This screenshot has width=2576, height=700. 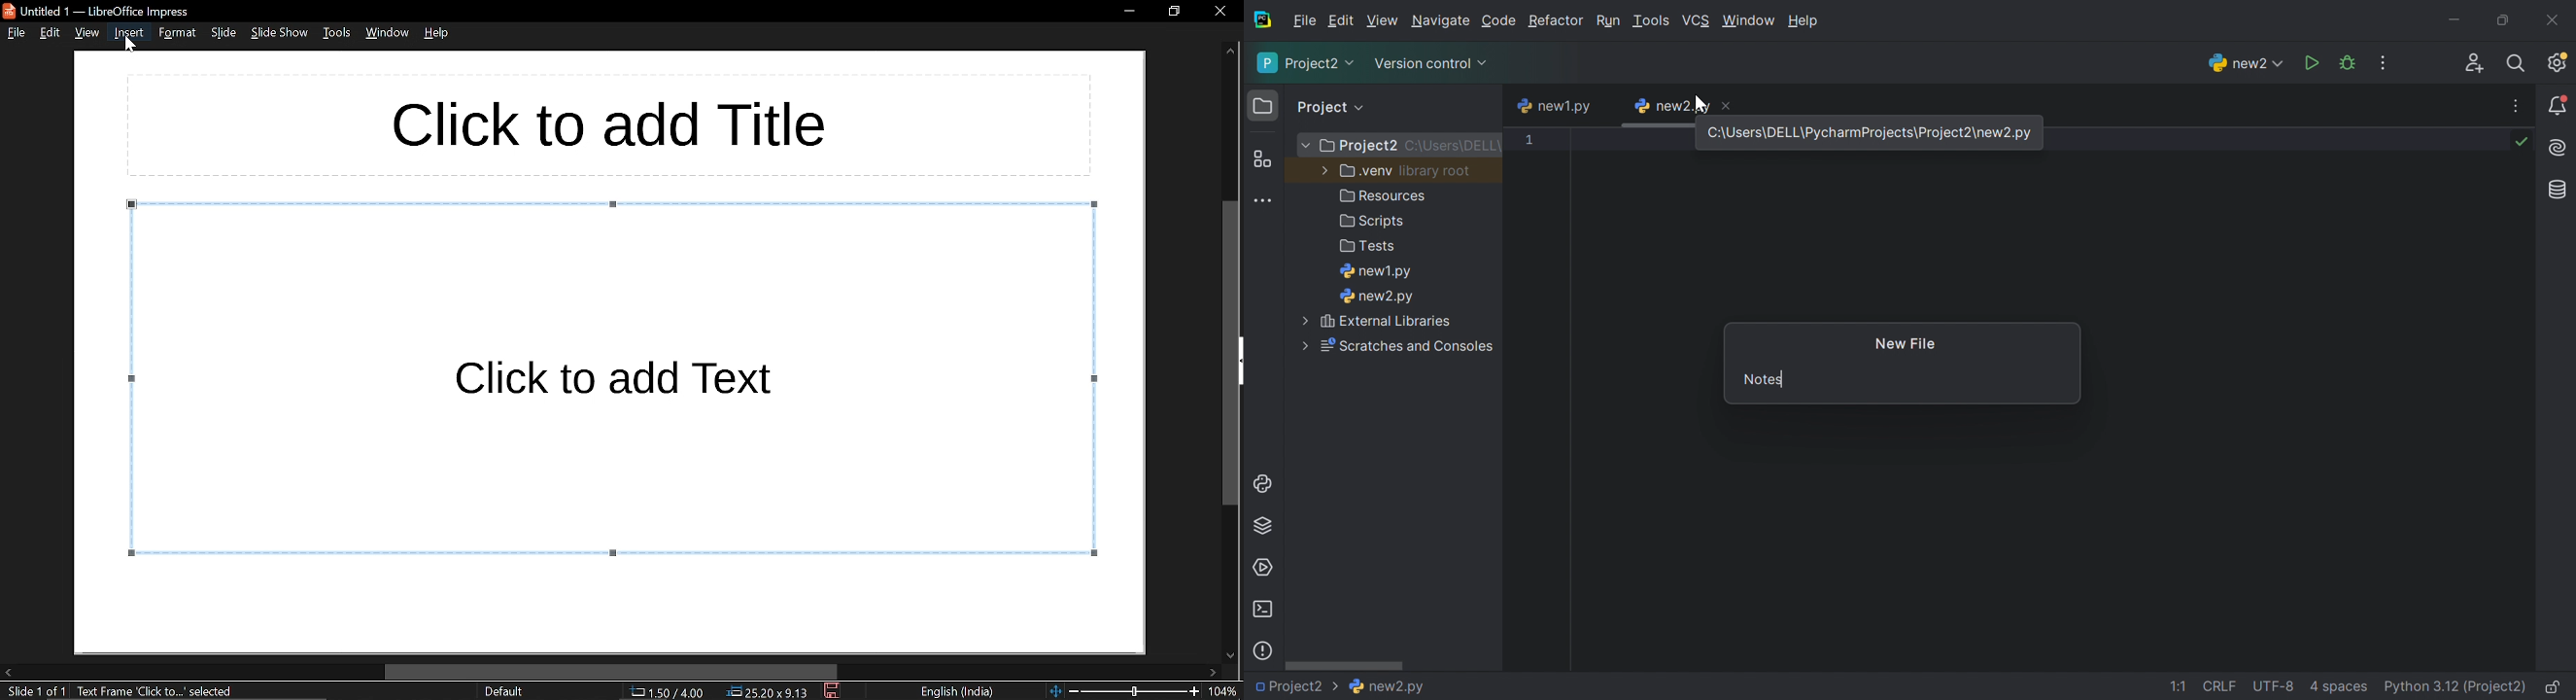 I want to click on Project2, so click(x=1356, y=147).